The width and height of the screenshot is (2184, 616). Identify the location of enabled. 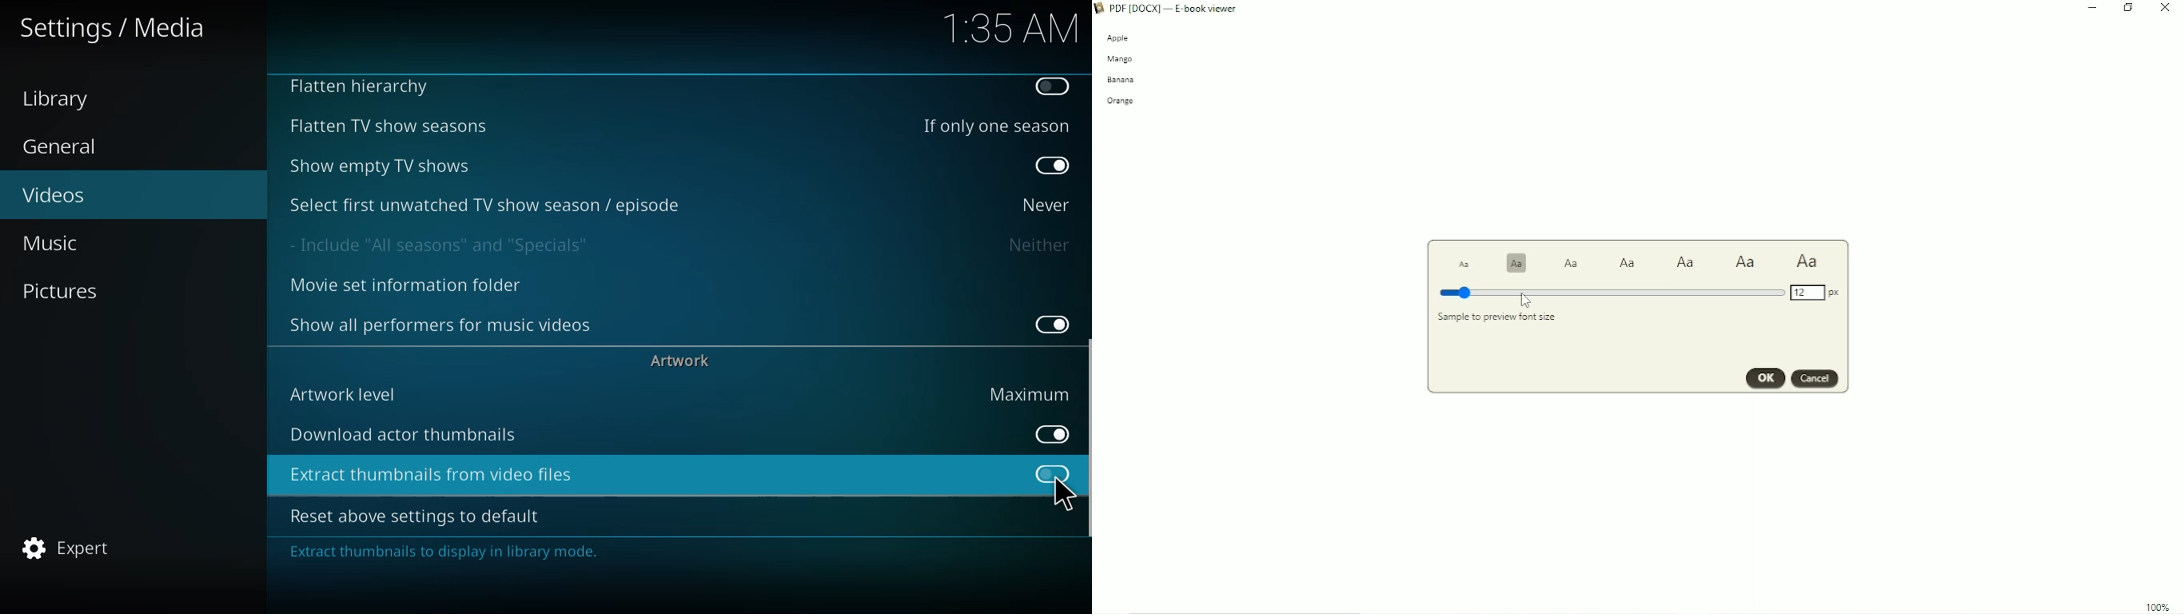
(1047, 321).